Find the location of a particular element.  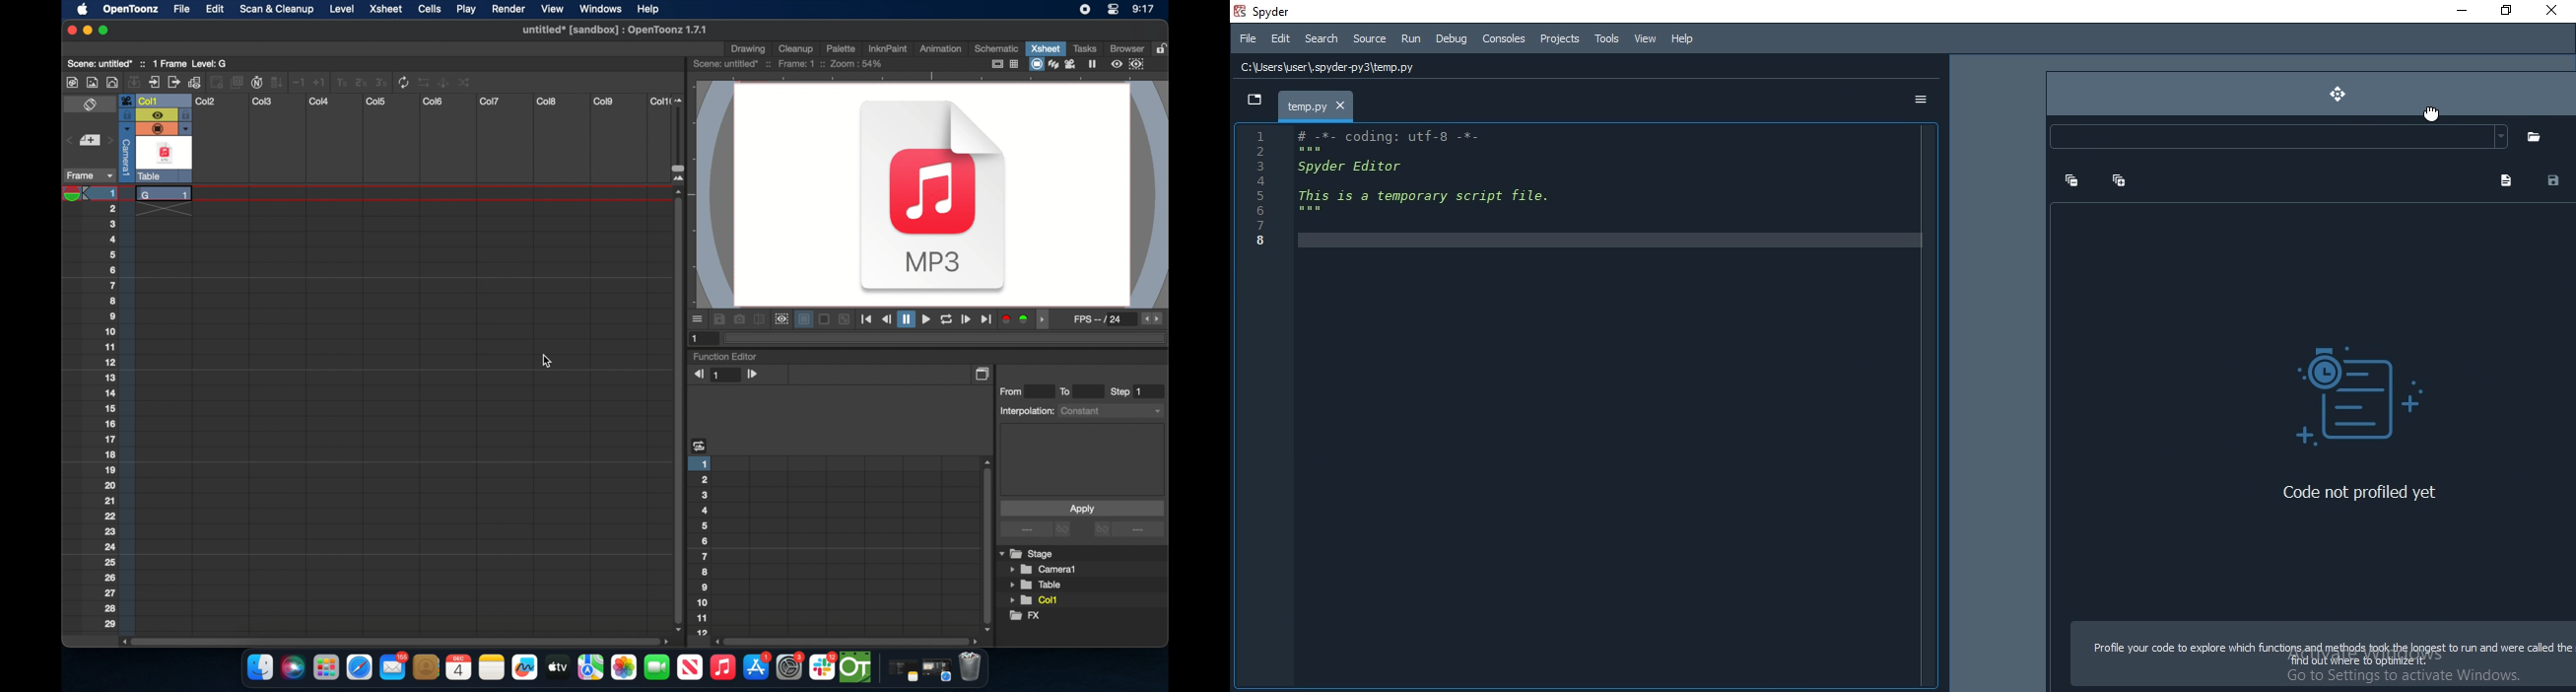

Debug is located at coordinates (1452, 39).